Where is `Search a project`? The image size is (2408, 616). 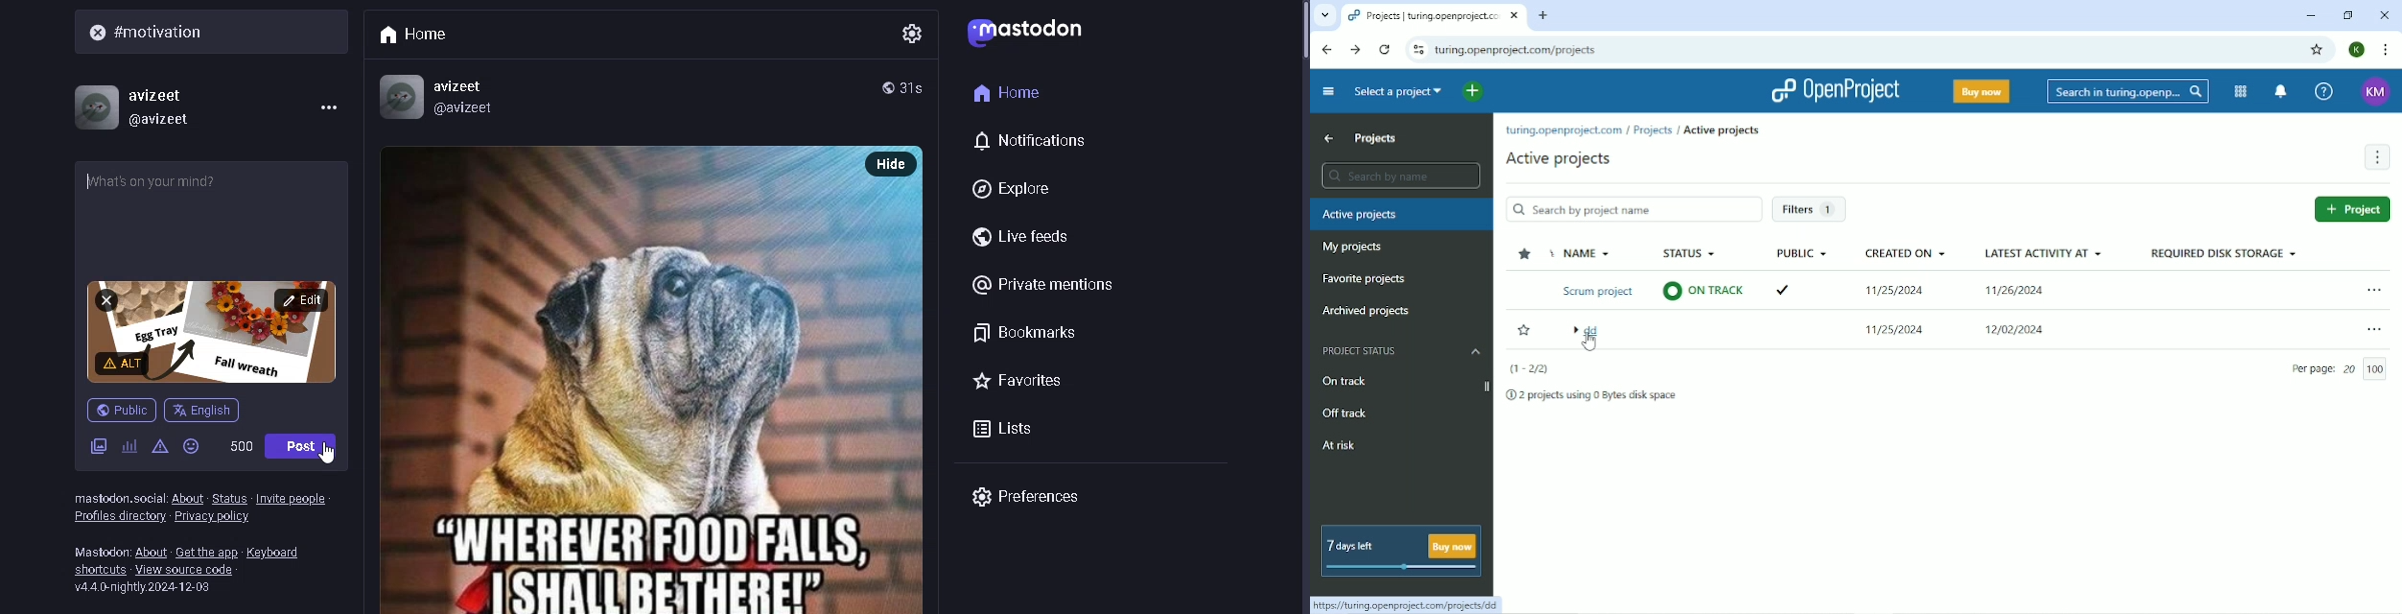 Search a project is located at coordinates (1395, 92).